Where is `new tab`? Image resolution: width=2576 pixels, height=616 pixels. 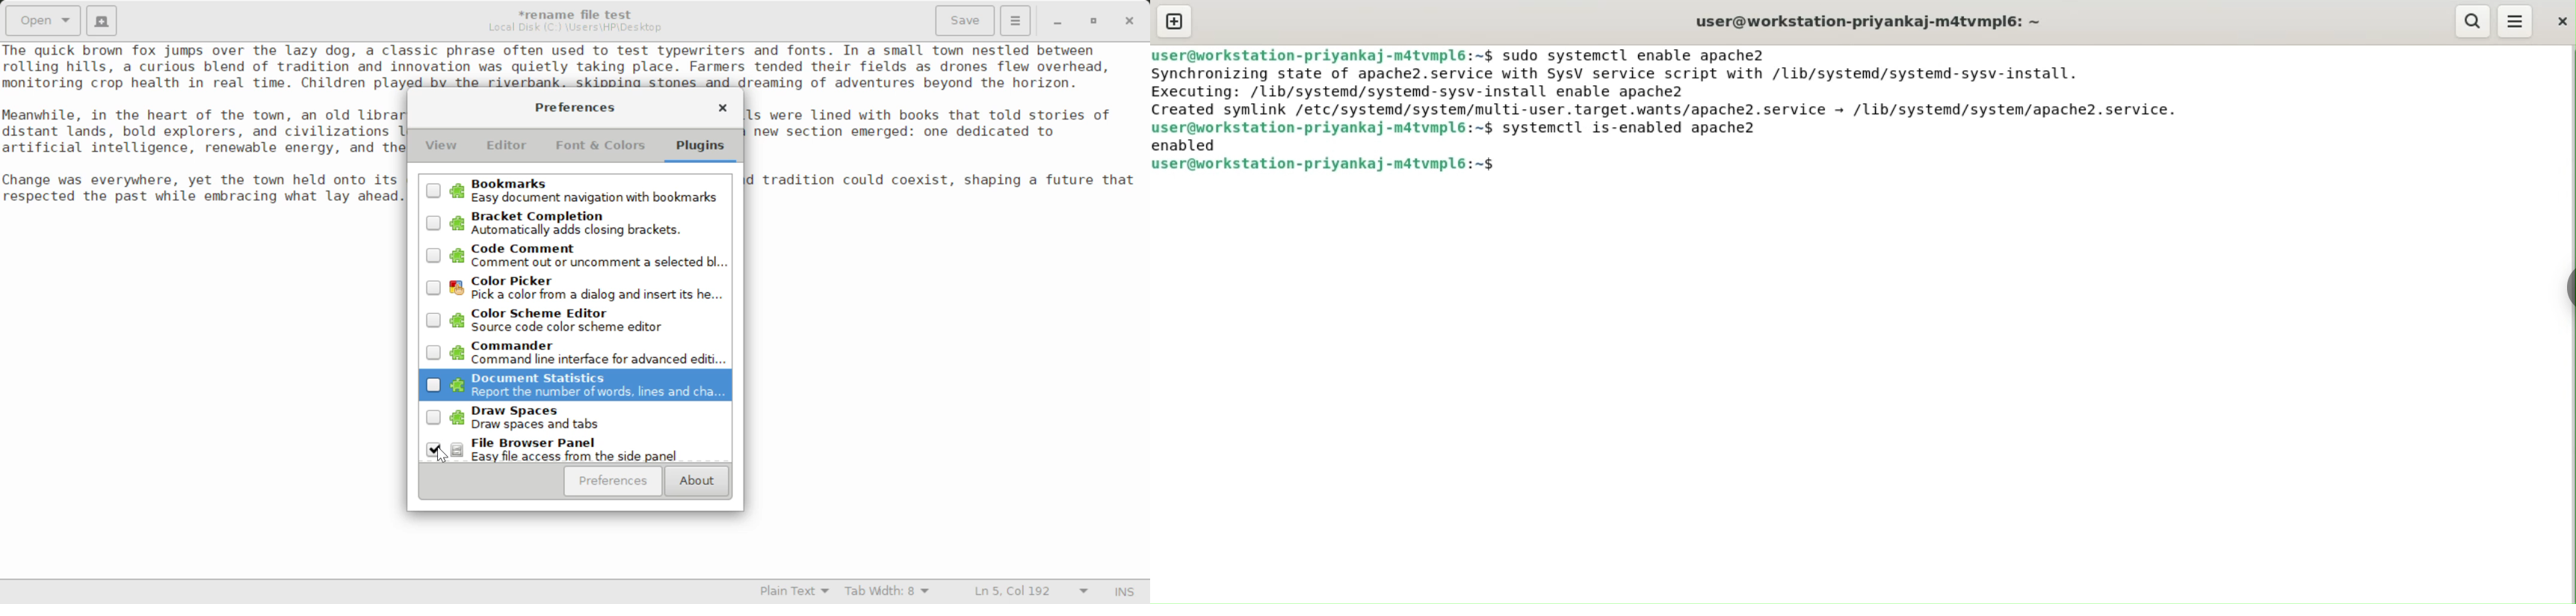
new tab is located at coordinates (1174, 21).